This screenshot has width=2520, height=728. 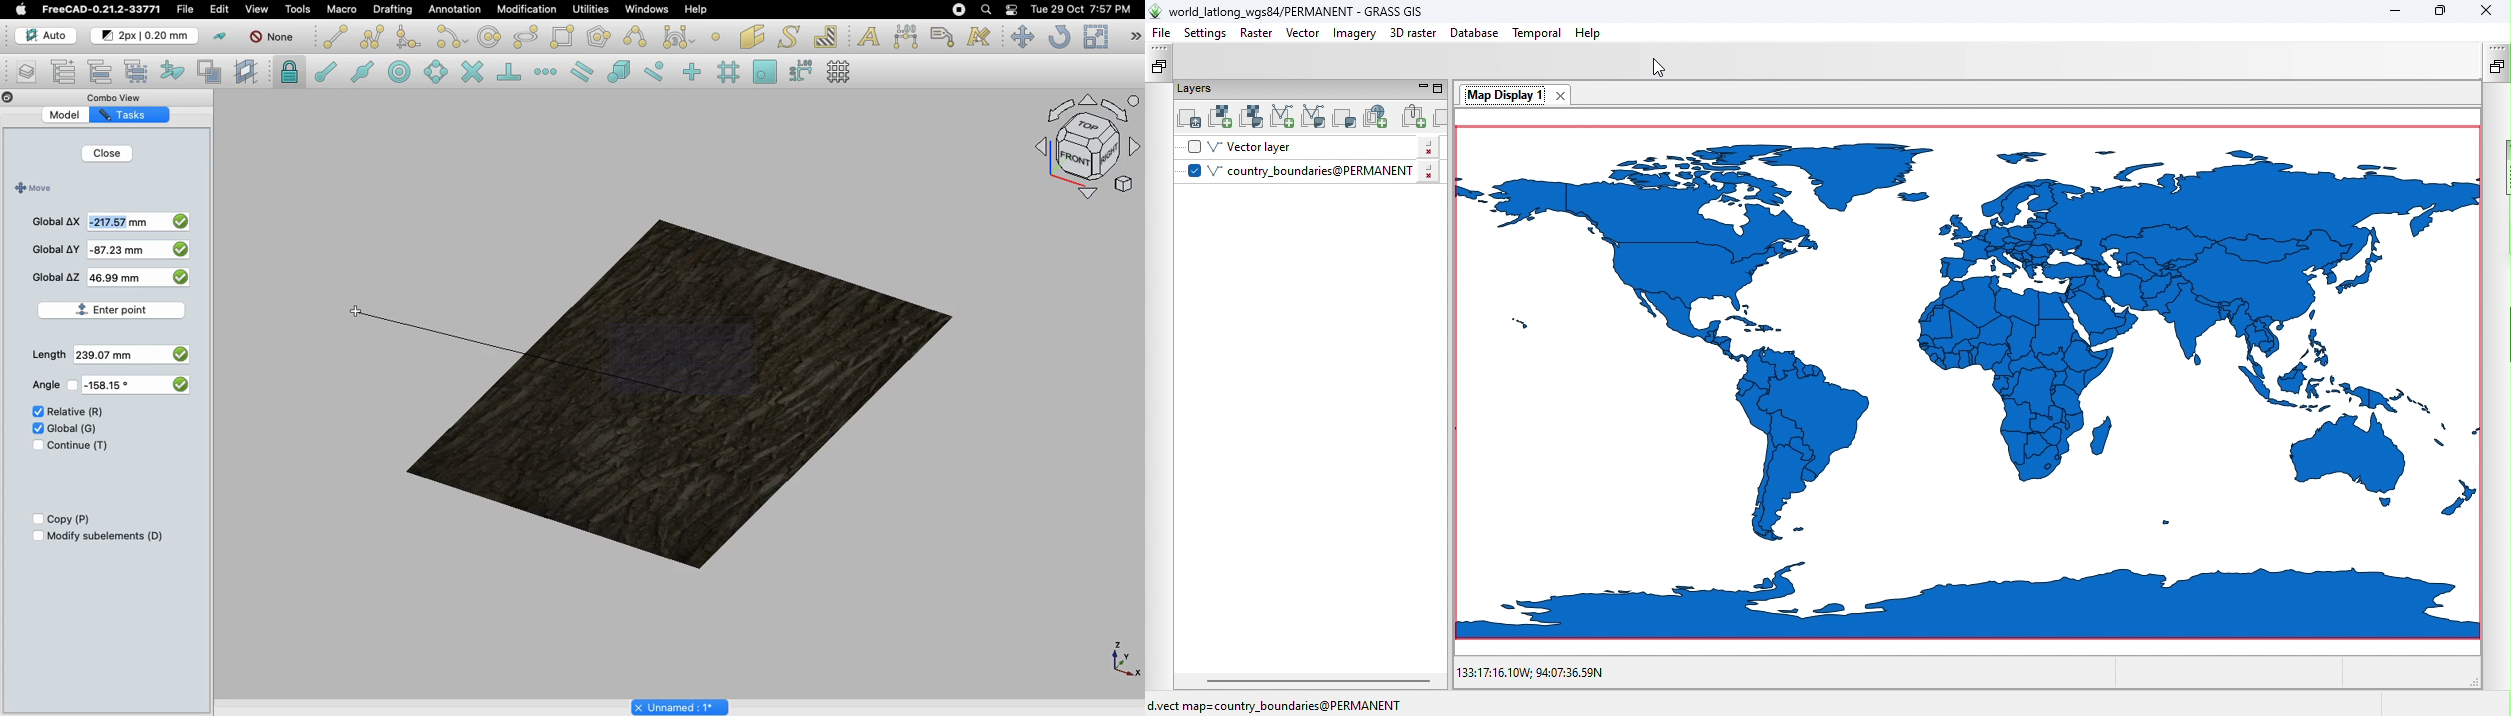 What do you see at coordinates (566, 37) in the screenshot?
I see `Rectangle` at bounding box center [566, 37].